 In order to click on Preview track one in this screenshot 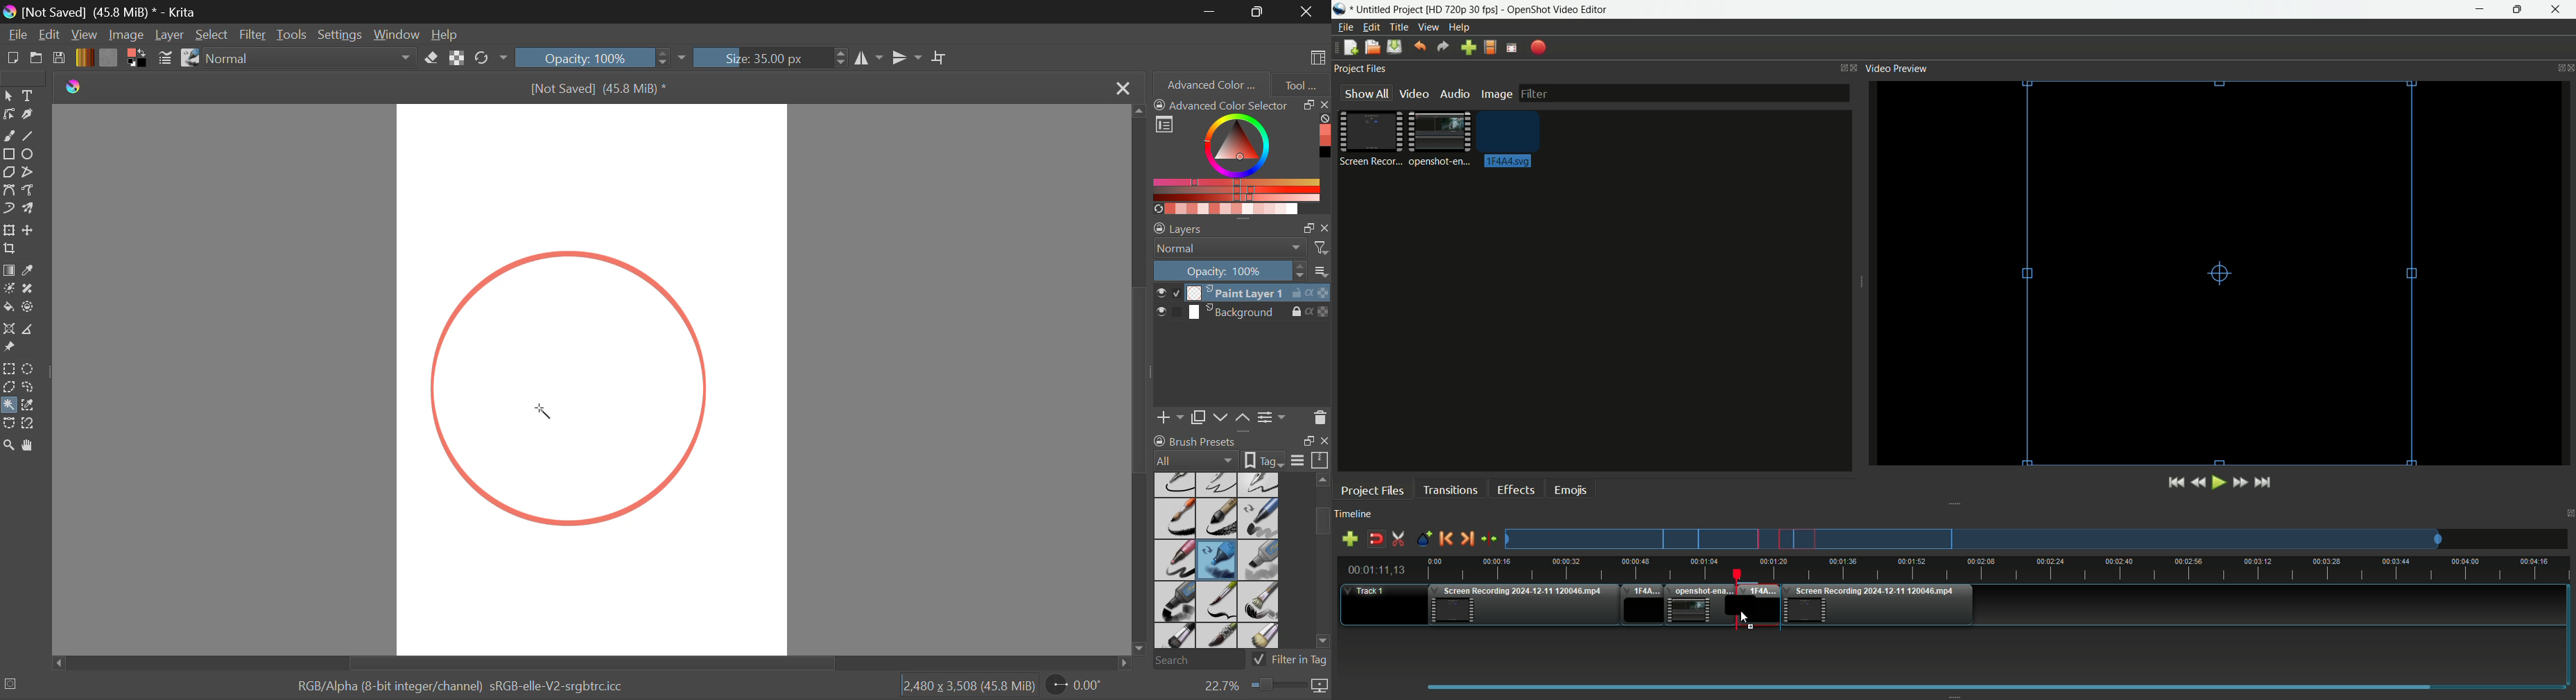, I will do `click(2041, 539)`.